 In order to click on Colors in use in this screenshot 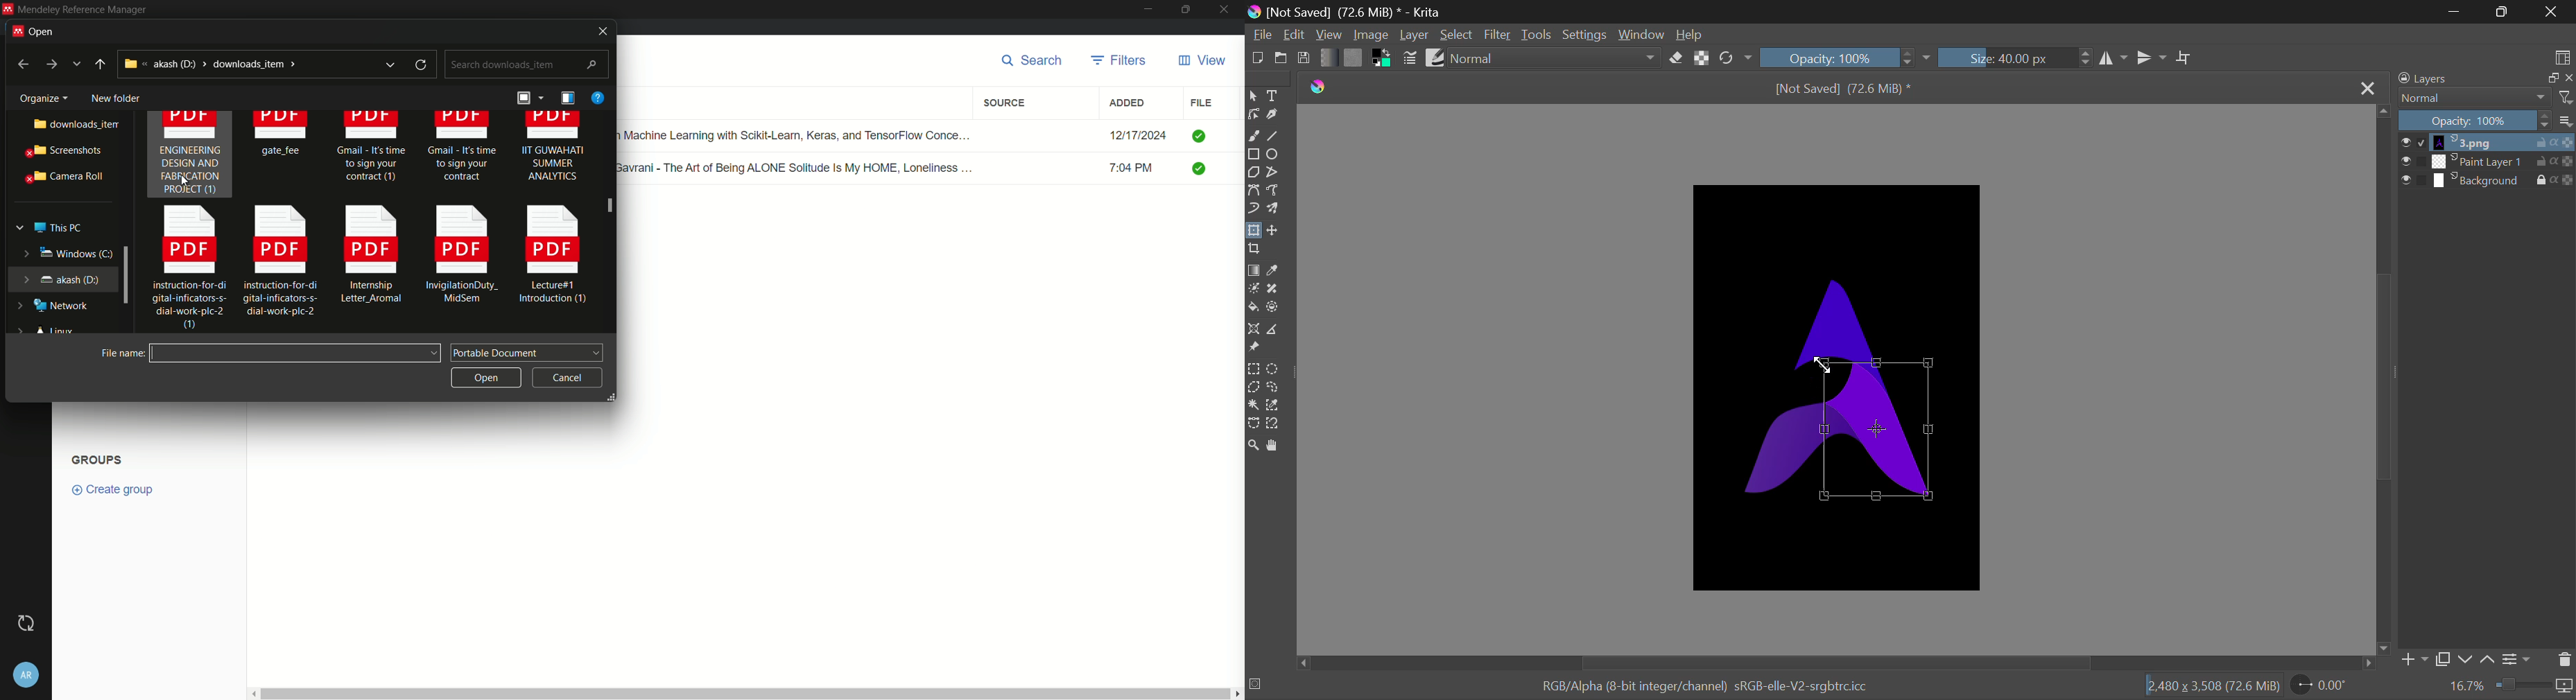, I will do `click(1383, 58)`.